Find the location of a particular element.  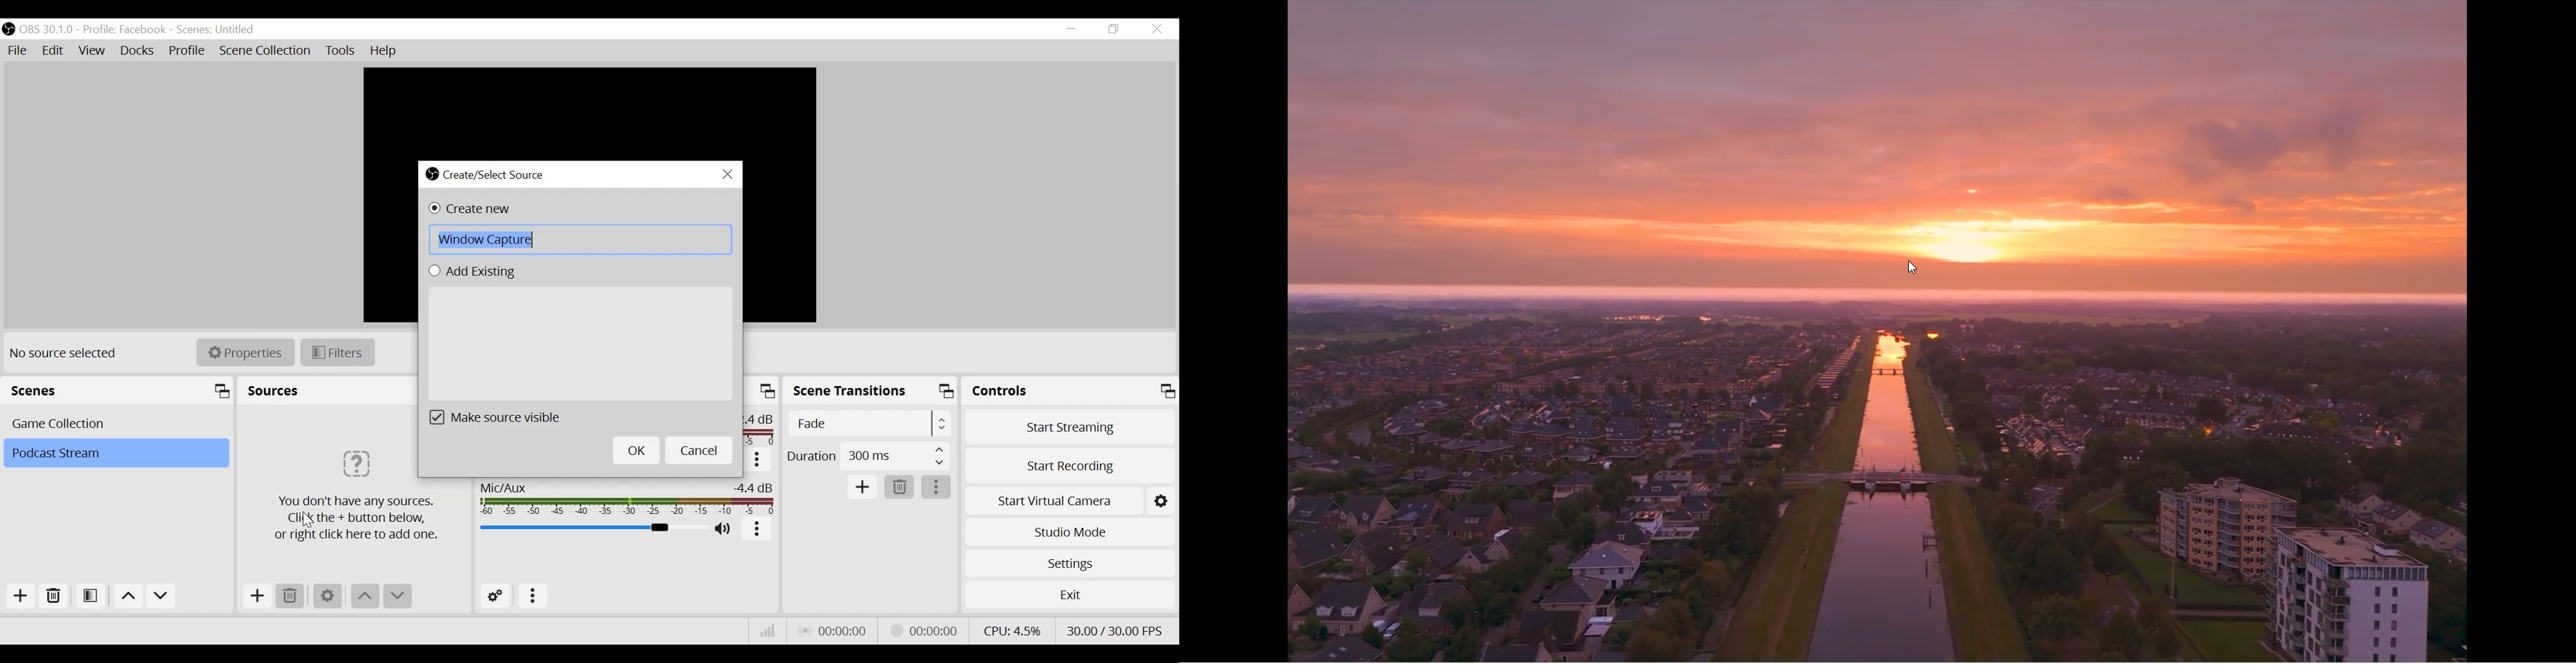

Advanced Audio Settings is located at coordinates (497, 595).